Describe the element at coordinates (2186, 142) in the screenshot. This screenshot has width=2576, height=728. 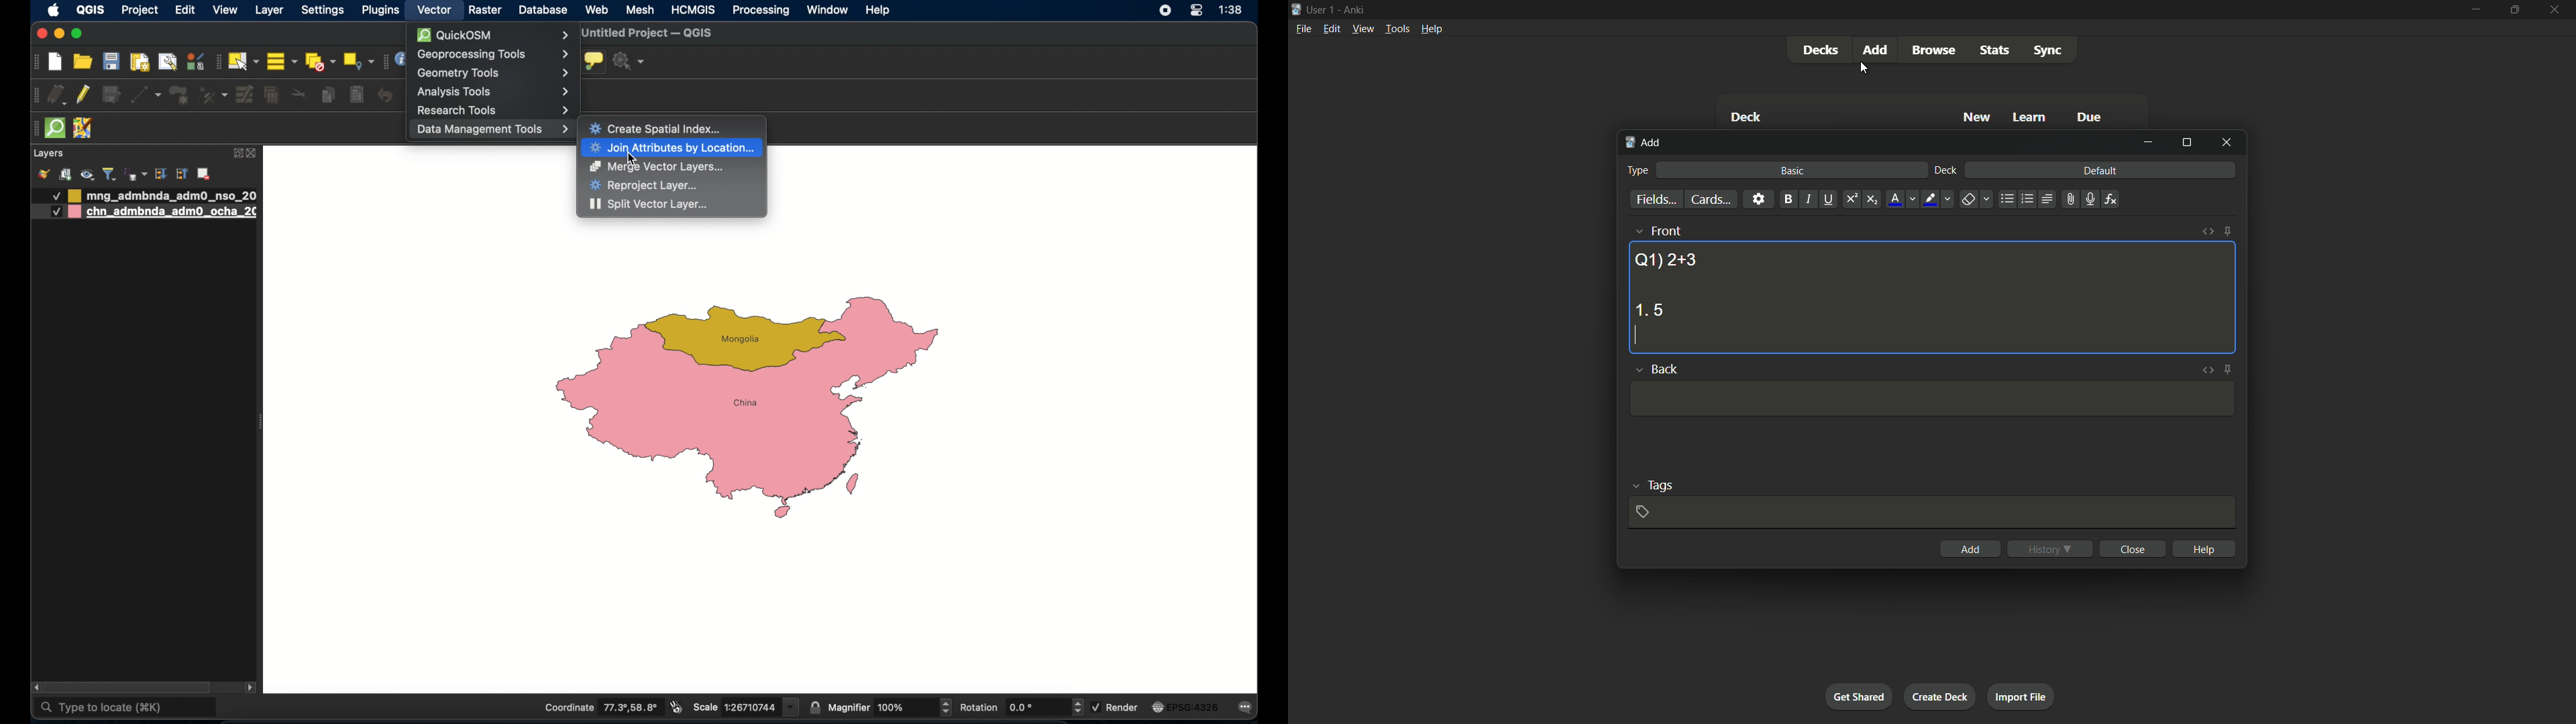
I see `maximize` at that location.